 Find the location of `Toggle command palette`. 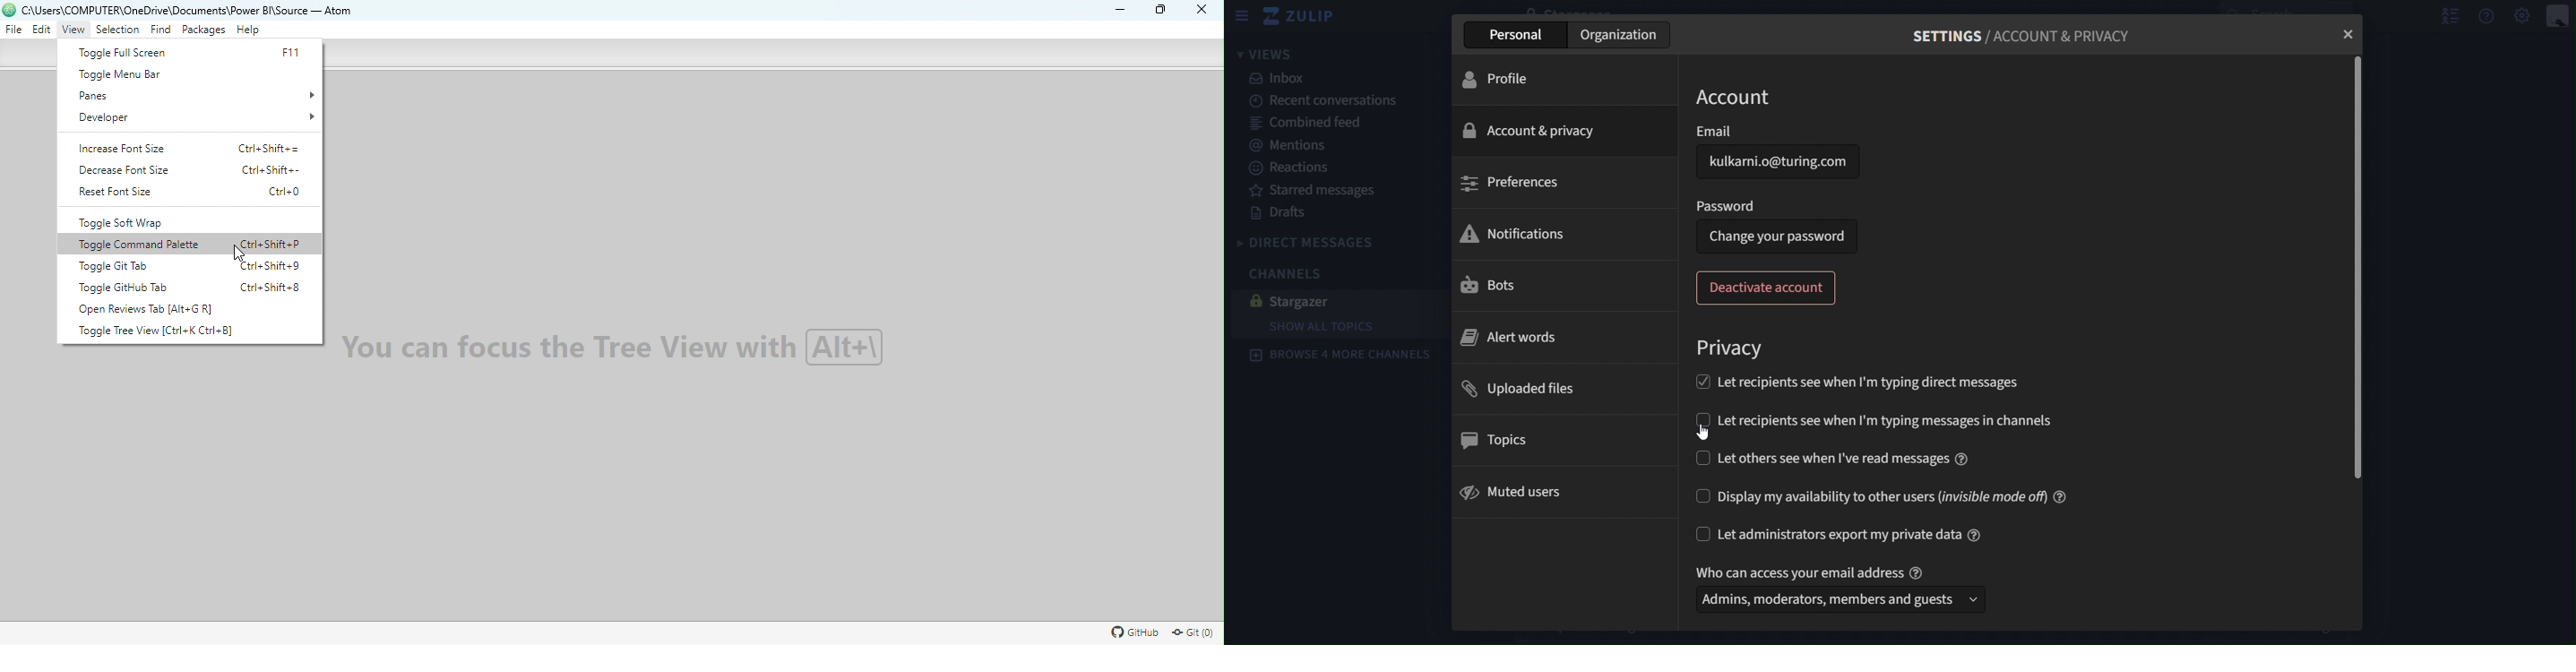

Toggle command palette is located at coordinates (196, 245).